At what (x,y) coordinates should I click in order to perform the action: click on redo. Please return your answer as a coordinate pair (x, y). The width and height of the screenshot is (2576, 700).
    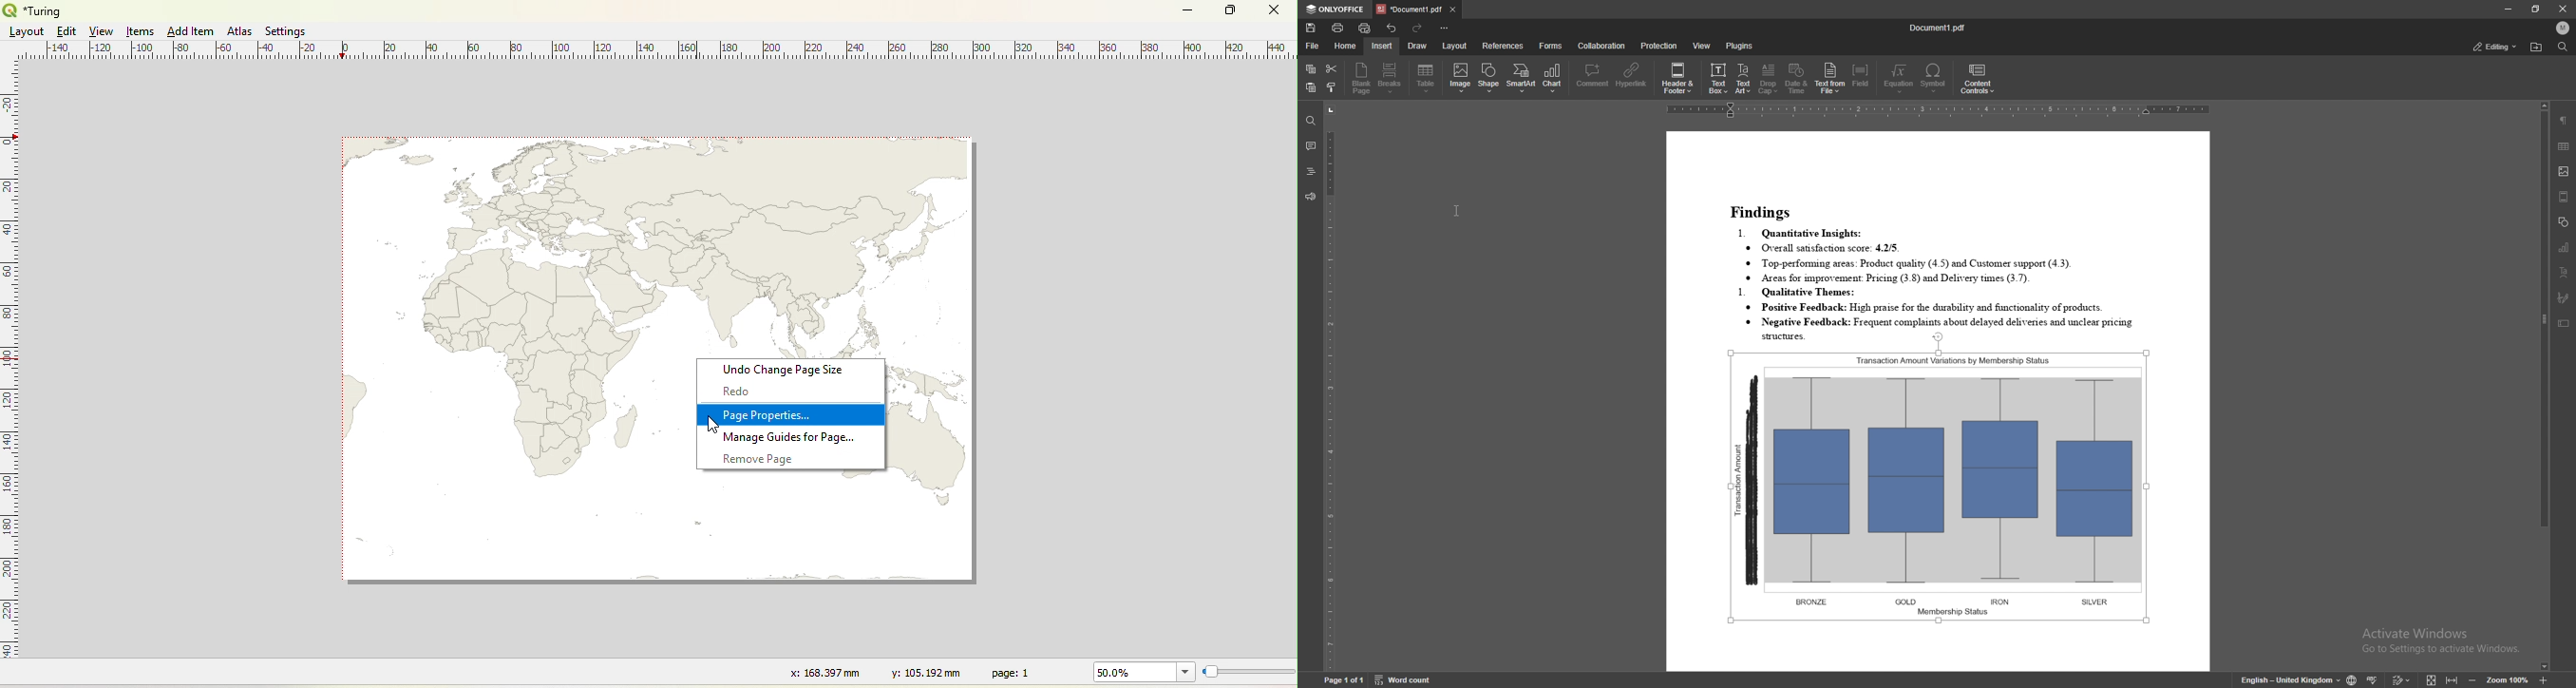
    Looking at the image, I should click on (1419, 27).